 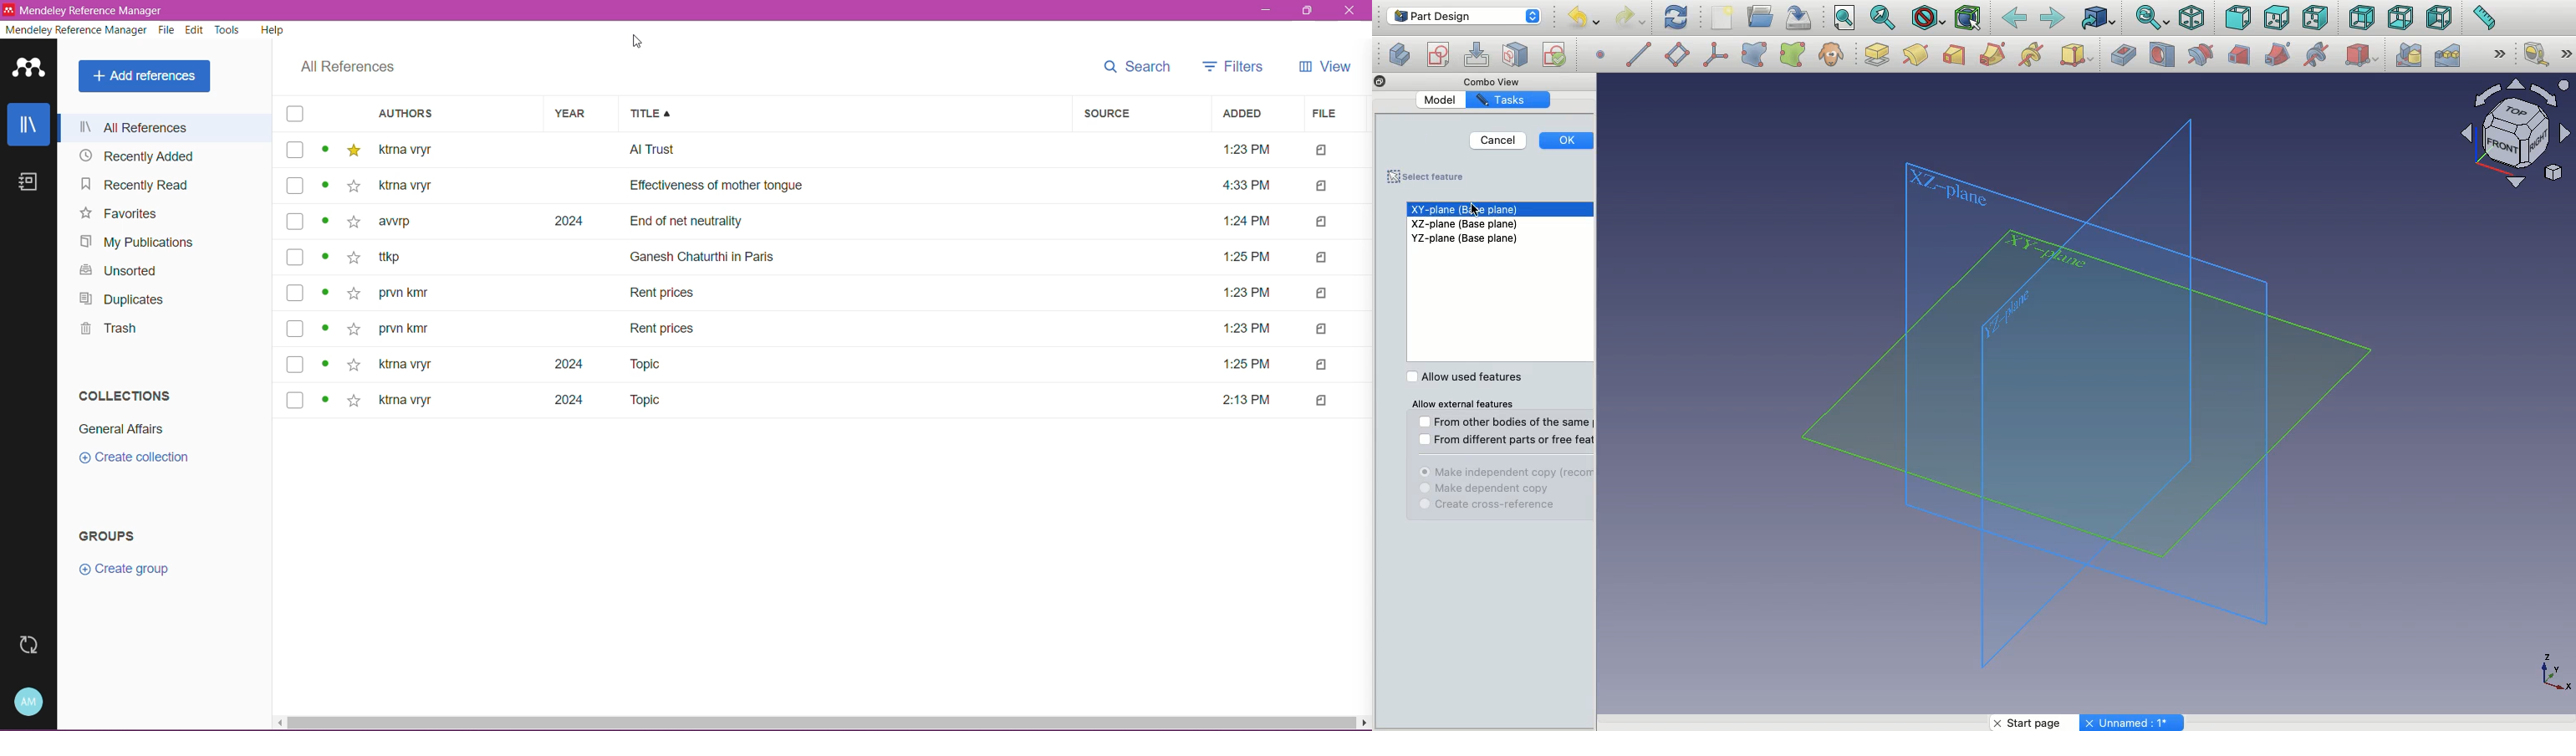 What do you see at coordinates (1441, 100) in the screenshot?
I see `Model` at bounding box center [1441, 100].